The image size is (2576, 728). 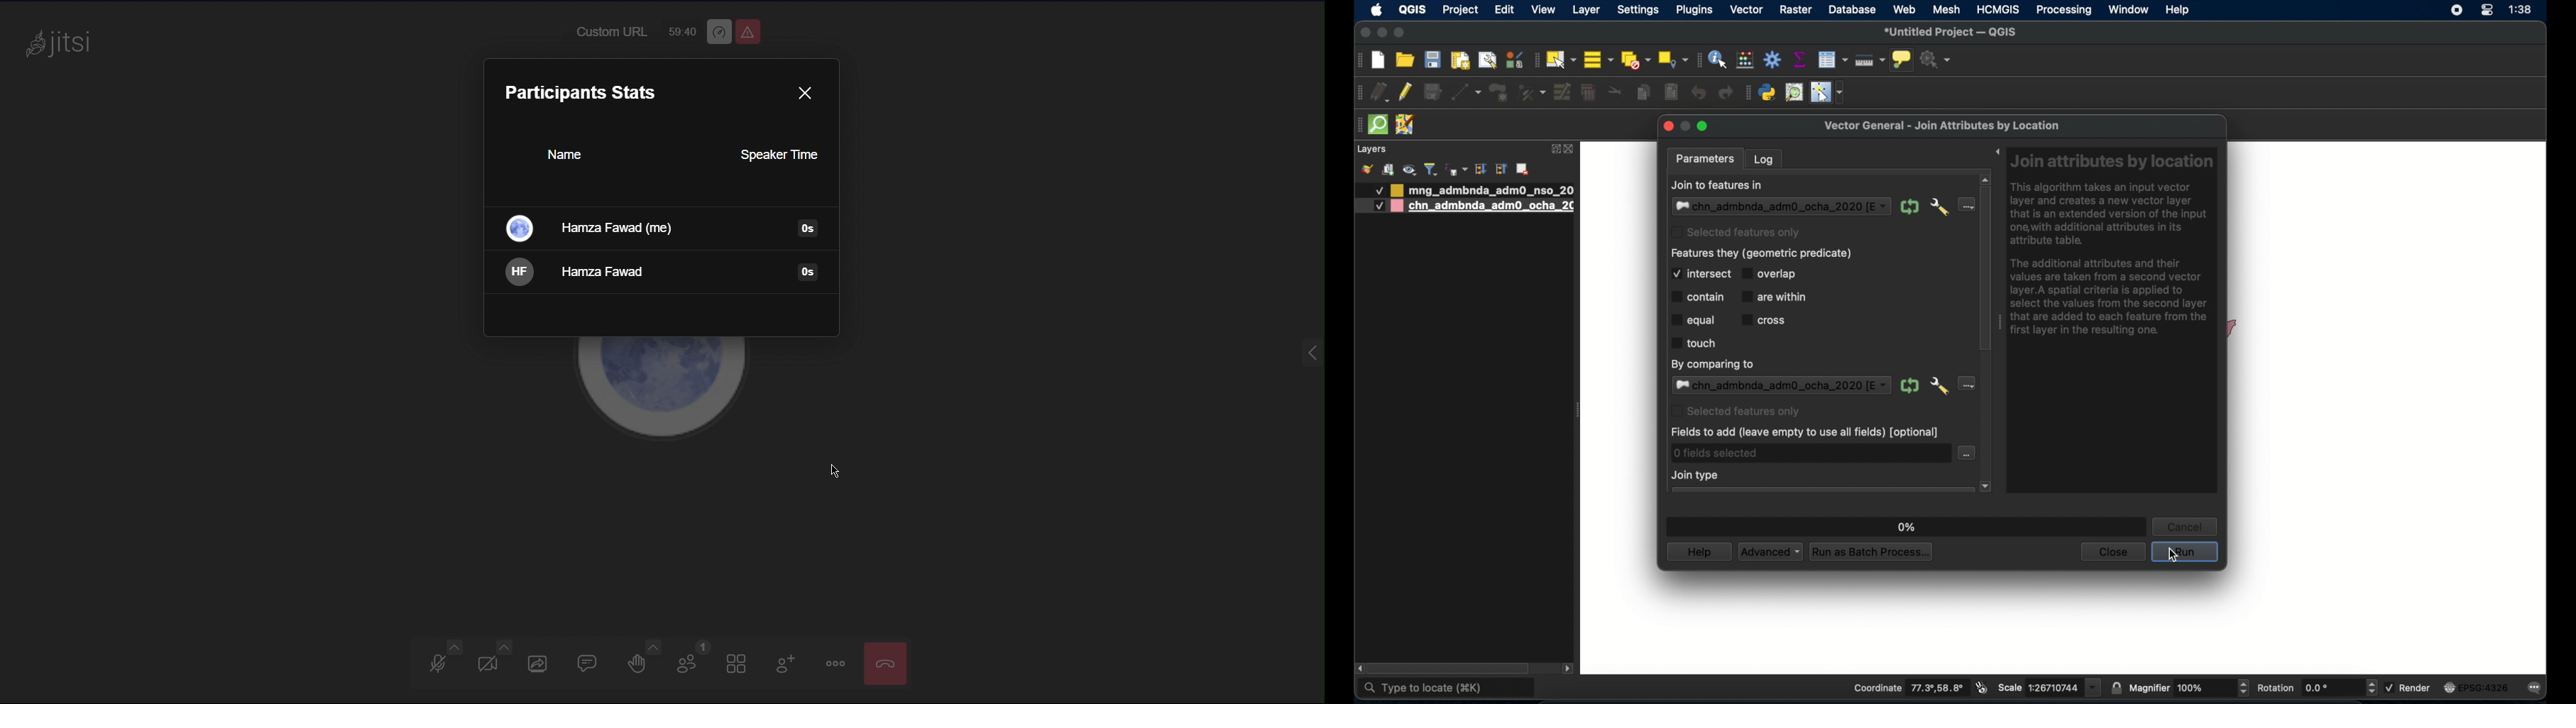 I want to click on Hamza Fawad, so click(x=612, y=273).